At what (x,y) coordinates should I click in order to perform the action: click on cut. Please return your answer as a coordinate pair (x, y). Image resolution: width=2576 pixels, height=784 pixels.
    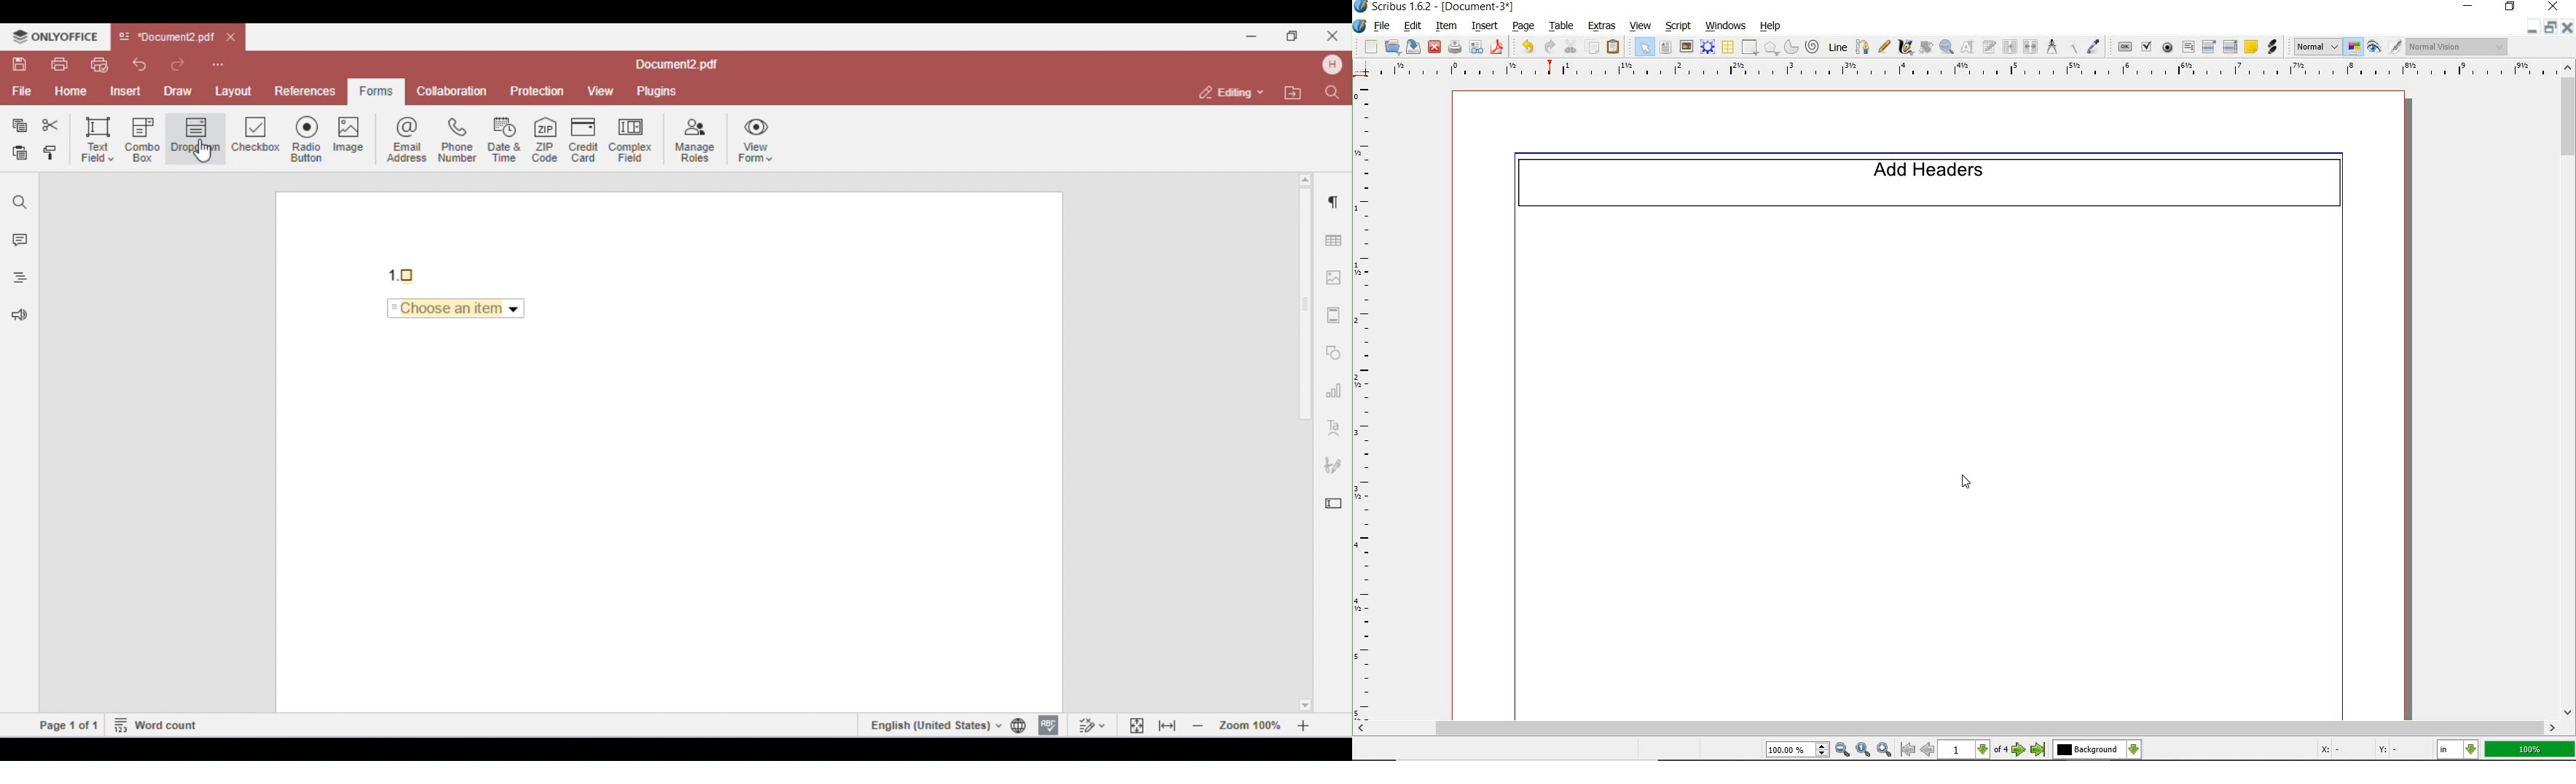
    Looking at the image, I should click on (1571, 47).